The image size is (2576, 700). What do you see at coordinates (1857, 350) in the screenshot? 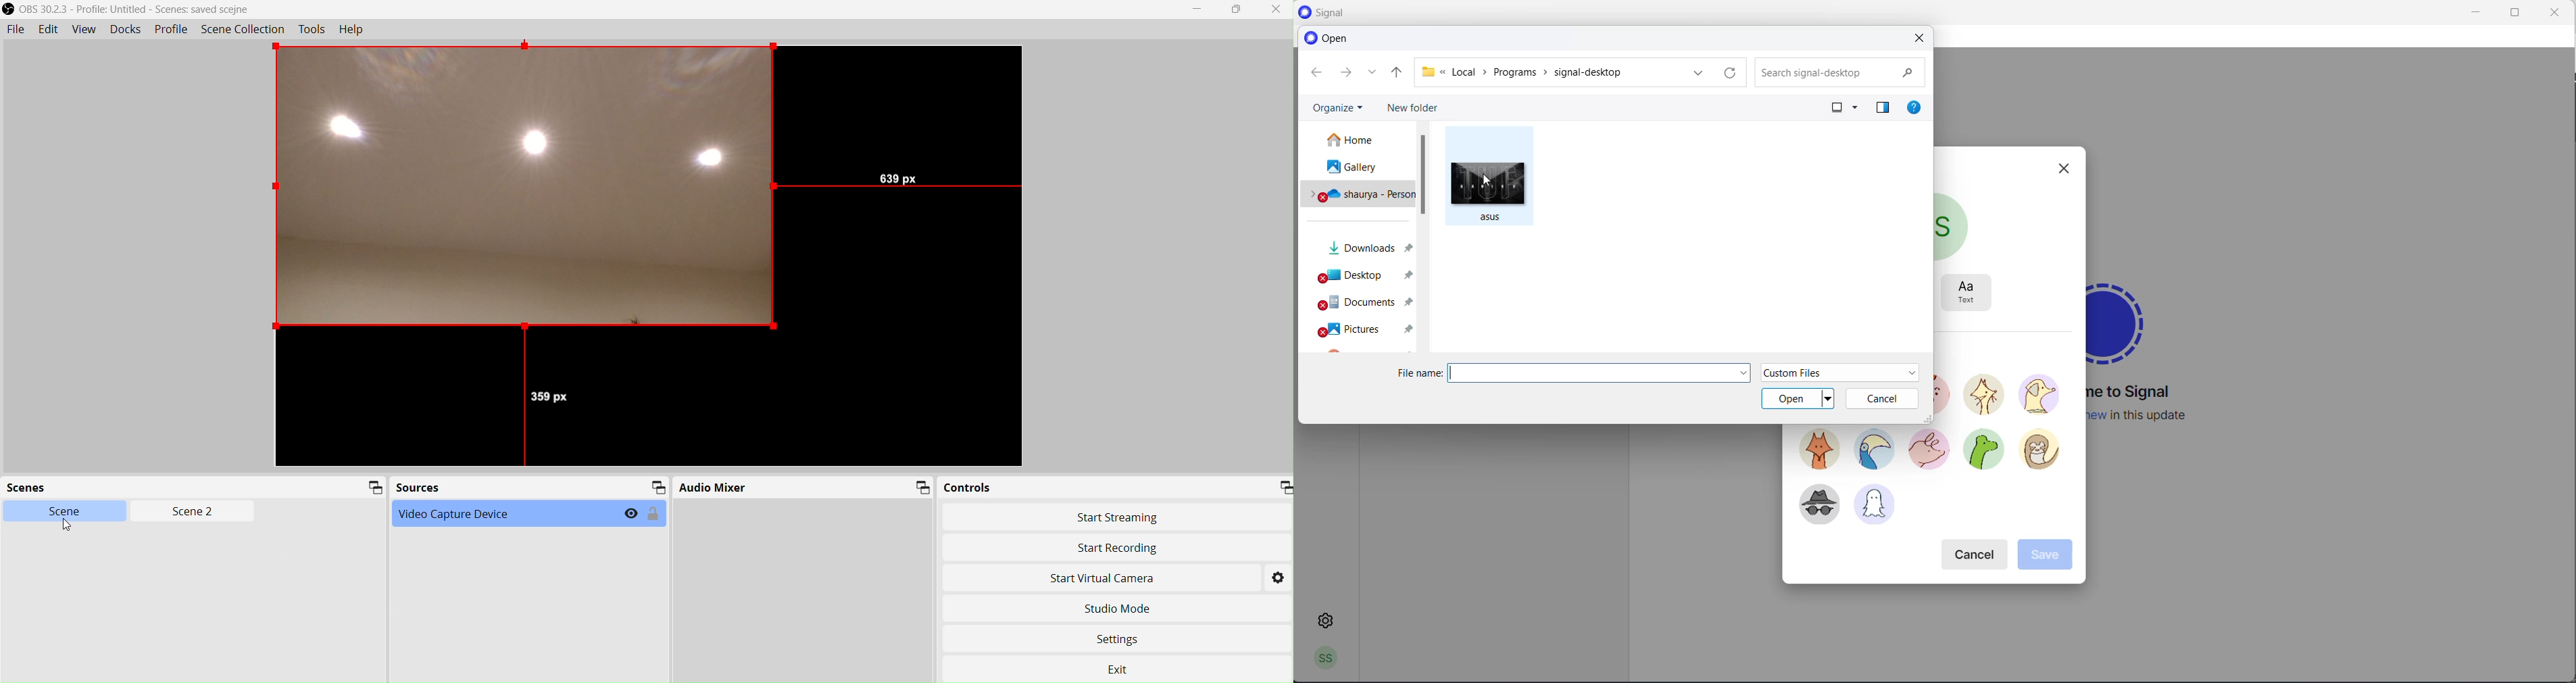
I see `select avatar heading` at bounding box center [1857, 350].